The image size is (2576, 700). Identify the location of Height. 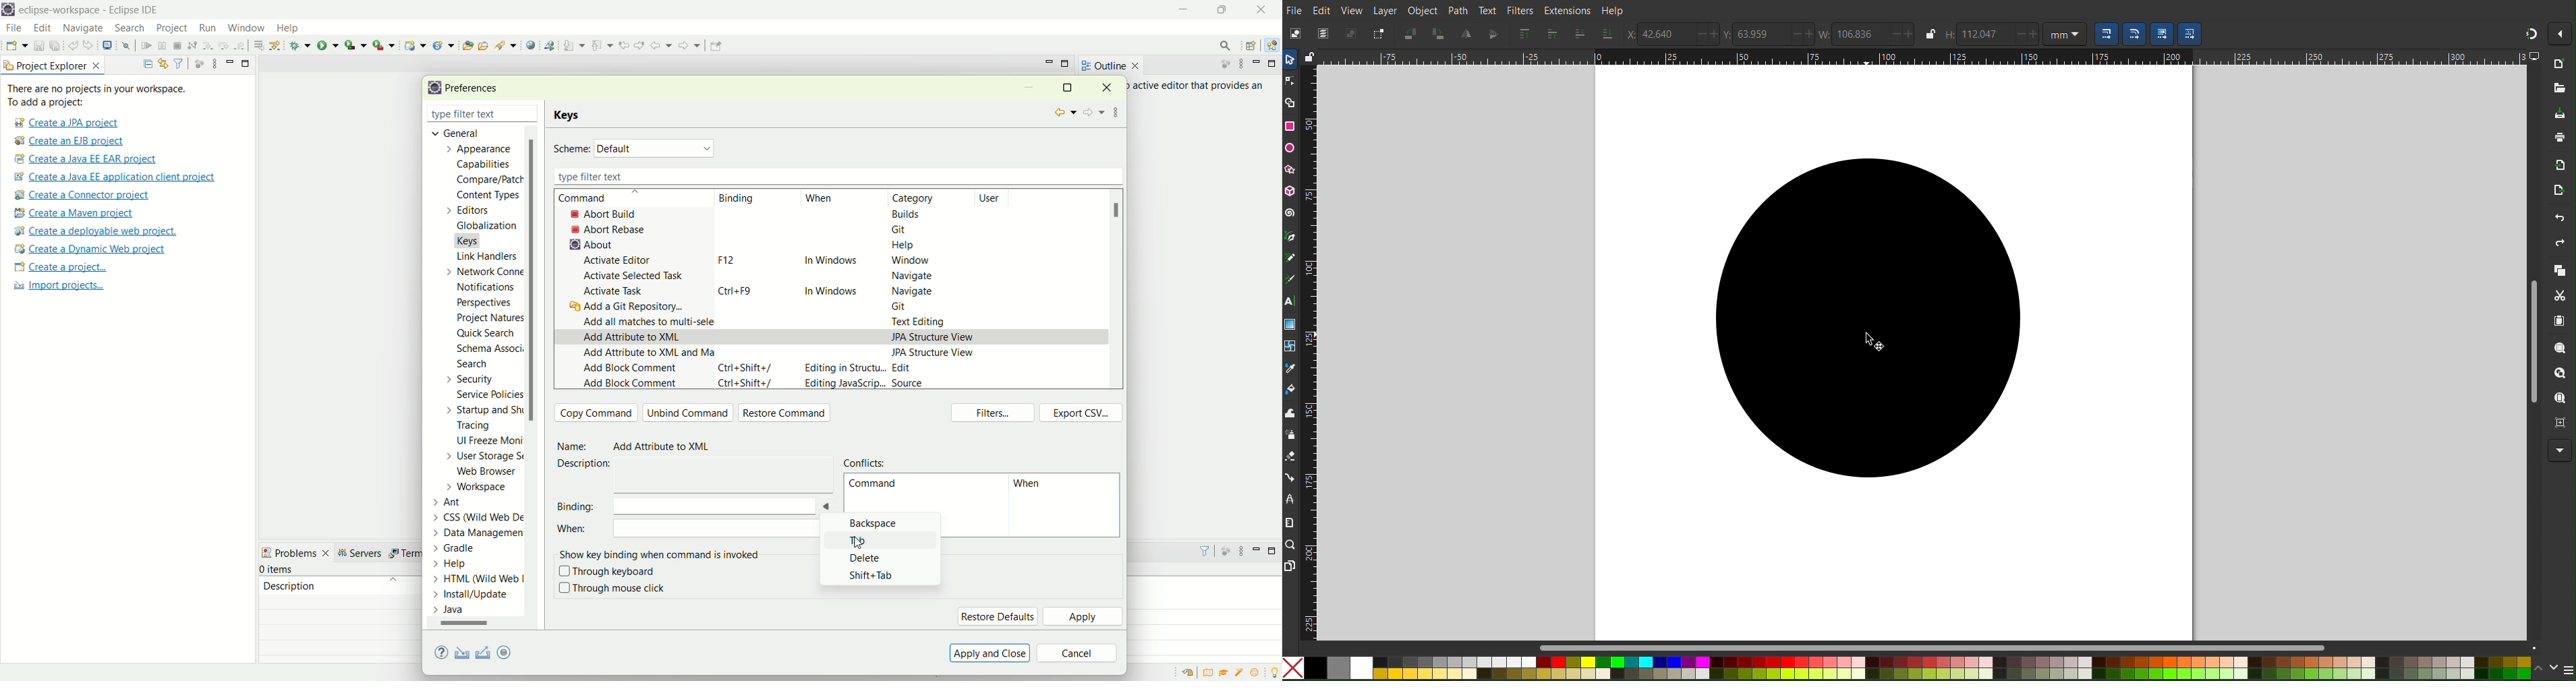
(1949, 34).